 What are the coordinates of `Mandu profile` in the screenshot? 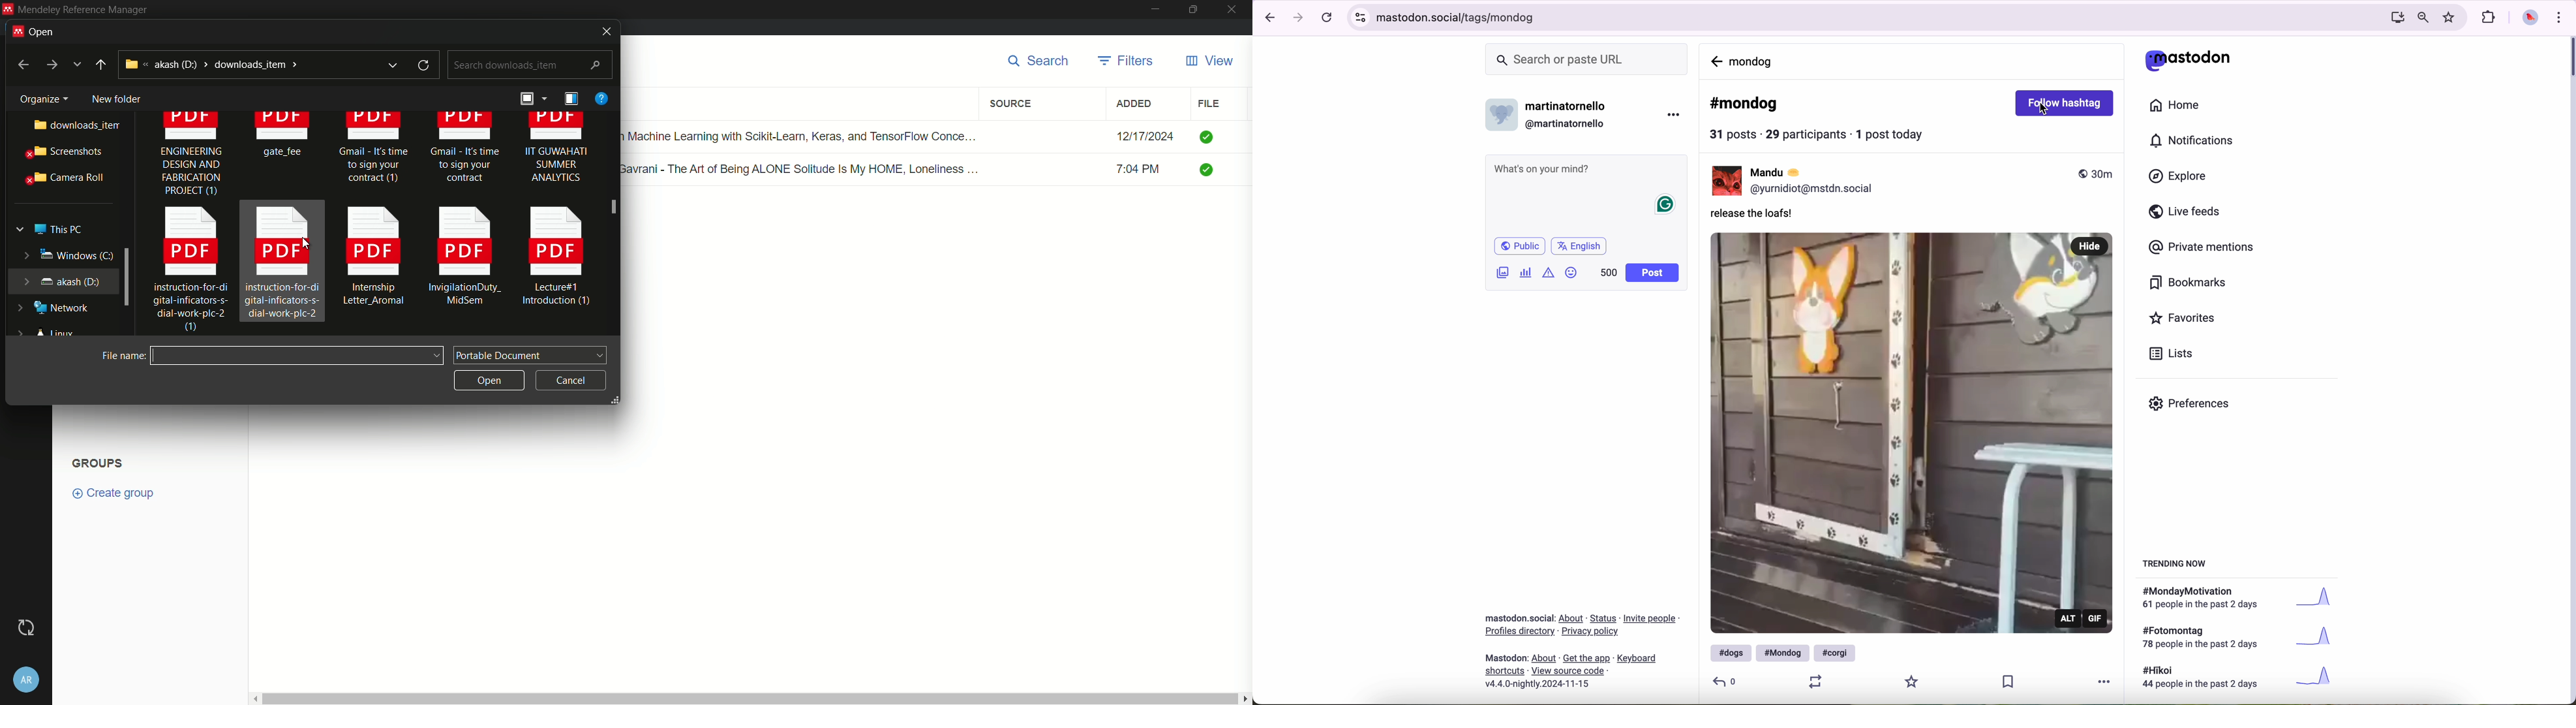 It's located at (1725, 181).